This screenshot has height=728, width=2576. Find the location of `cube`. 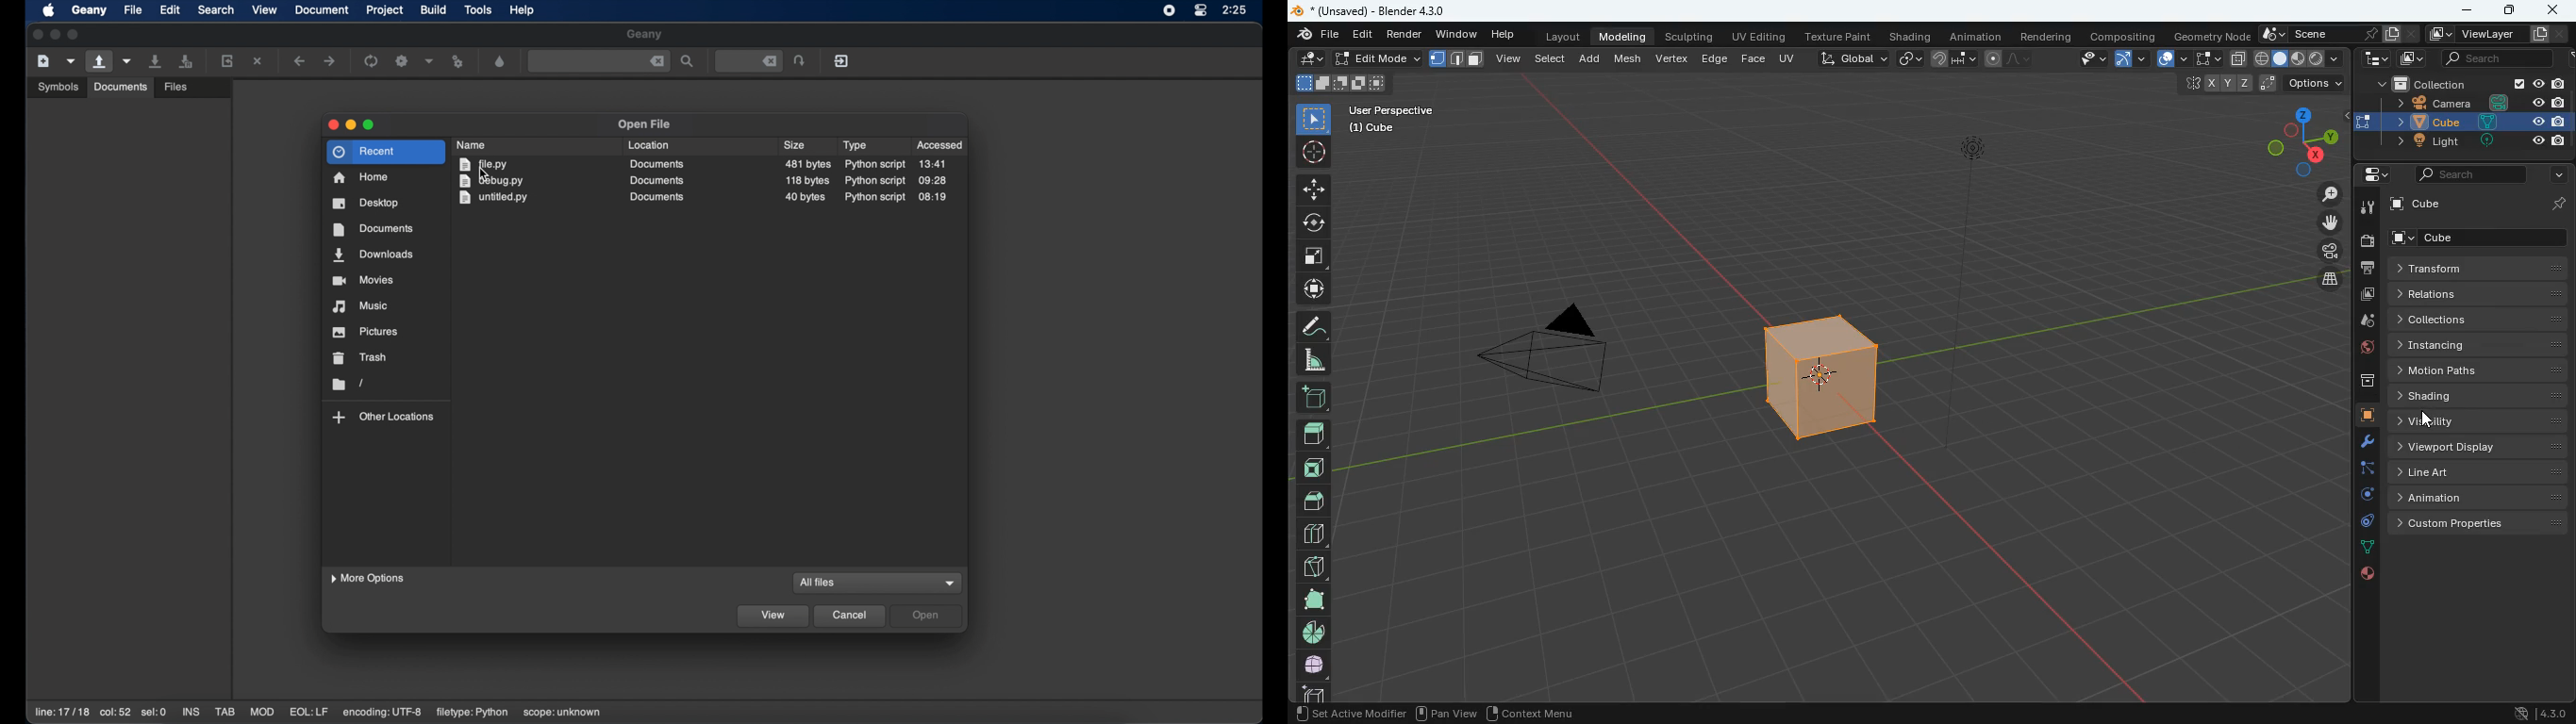

cube is located at coordinates (2362, 416).